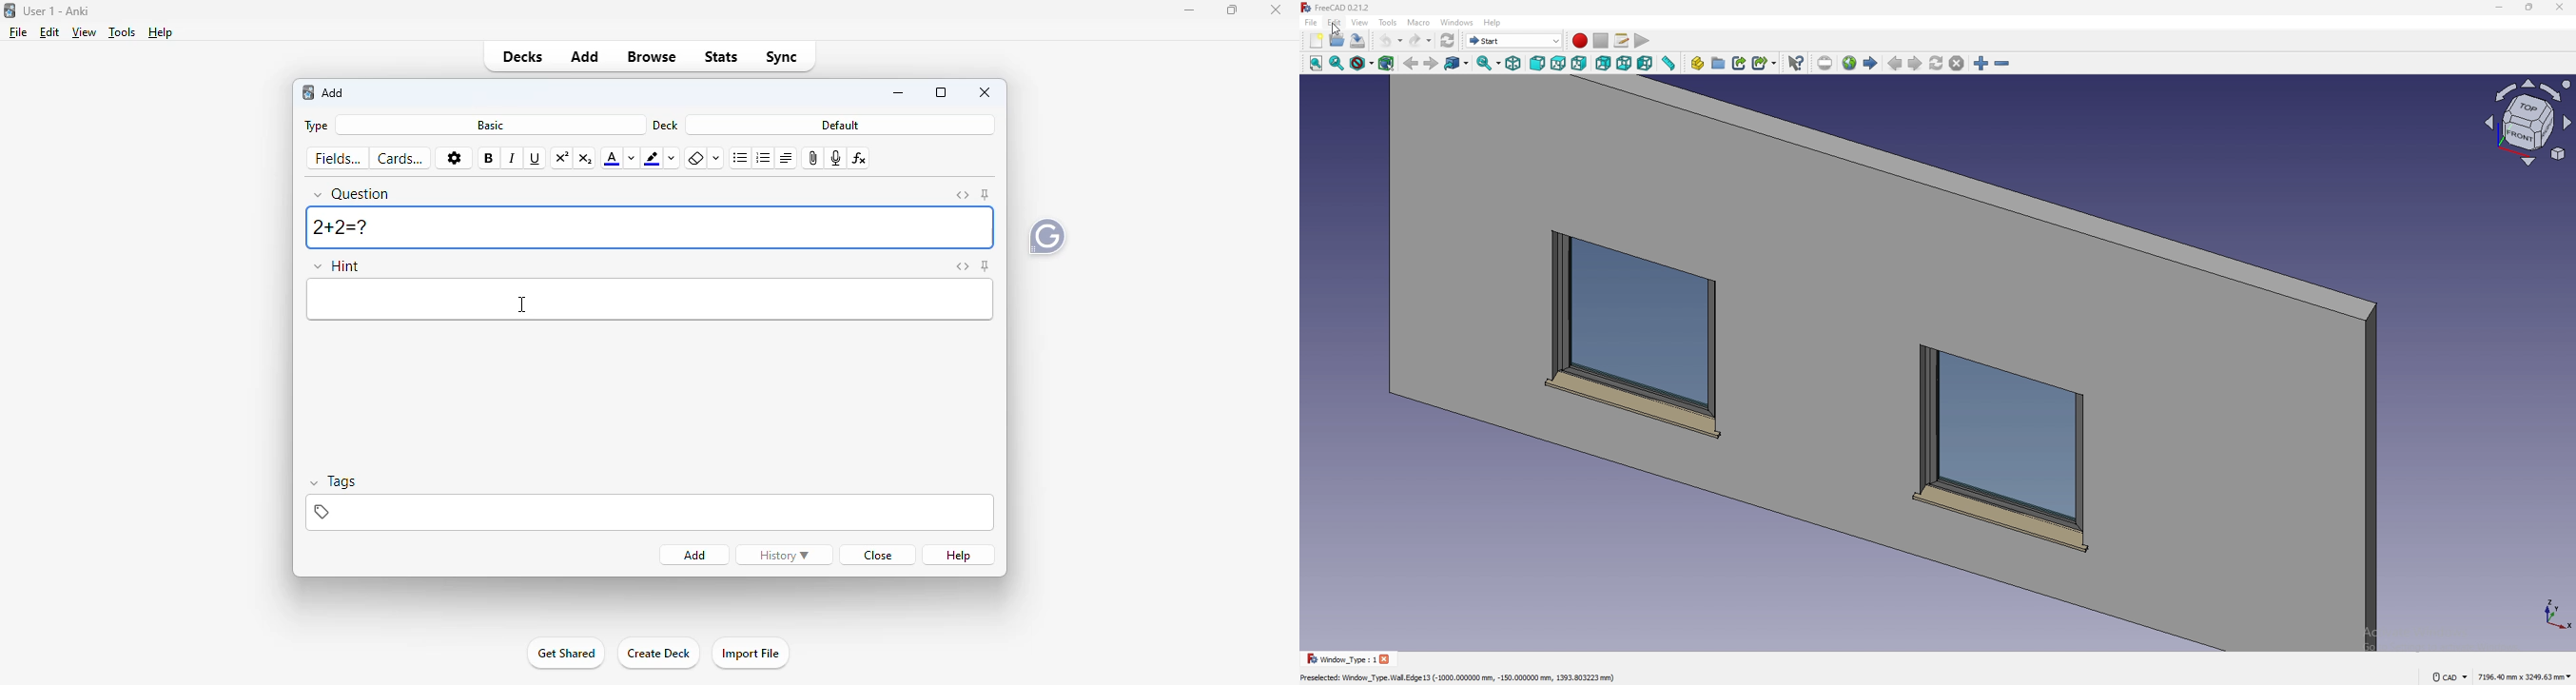  Describe the element at coordinates (85, 33) in the screenshot. I see `view` at that location.